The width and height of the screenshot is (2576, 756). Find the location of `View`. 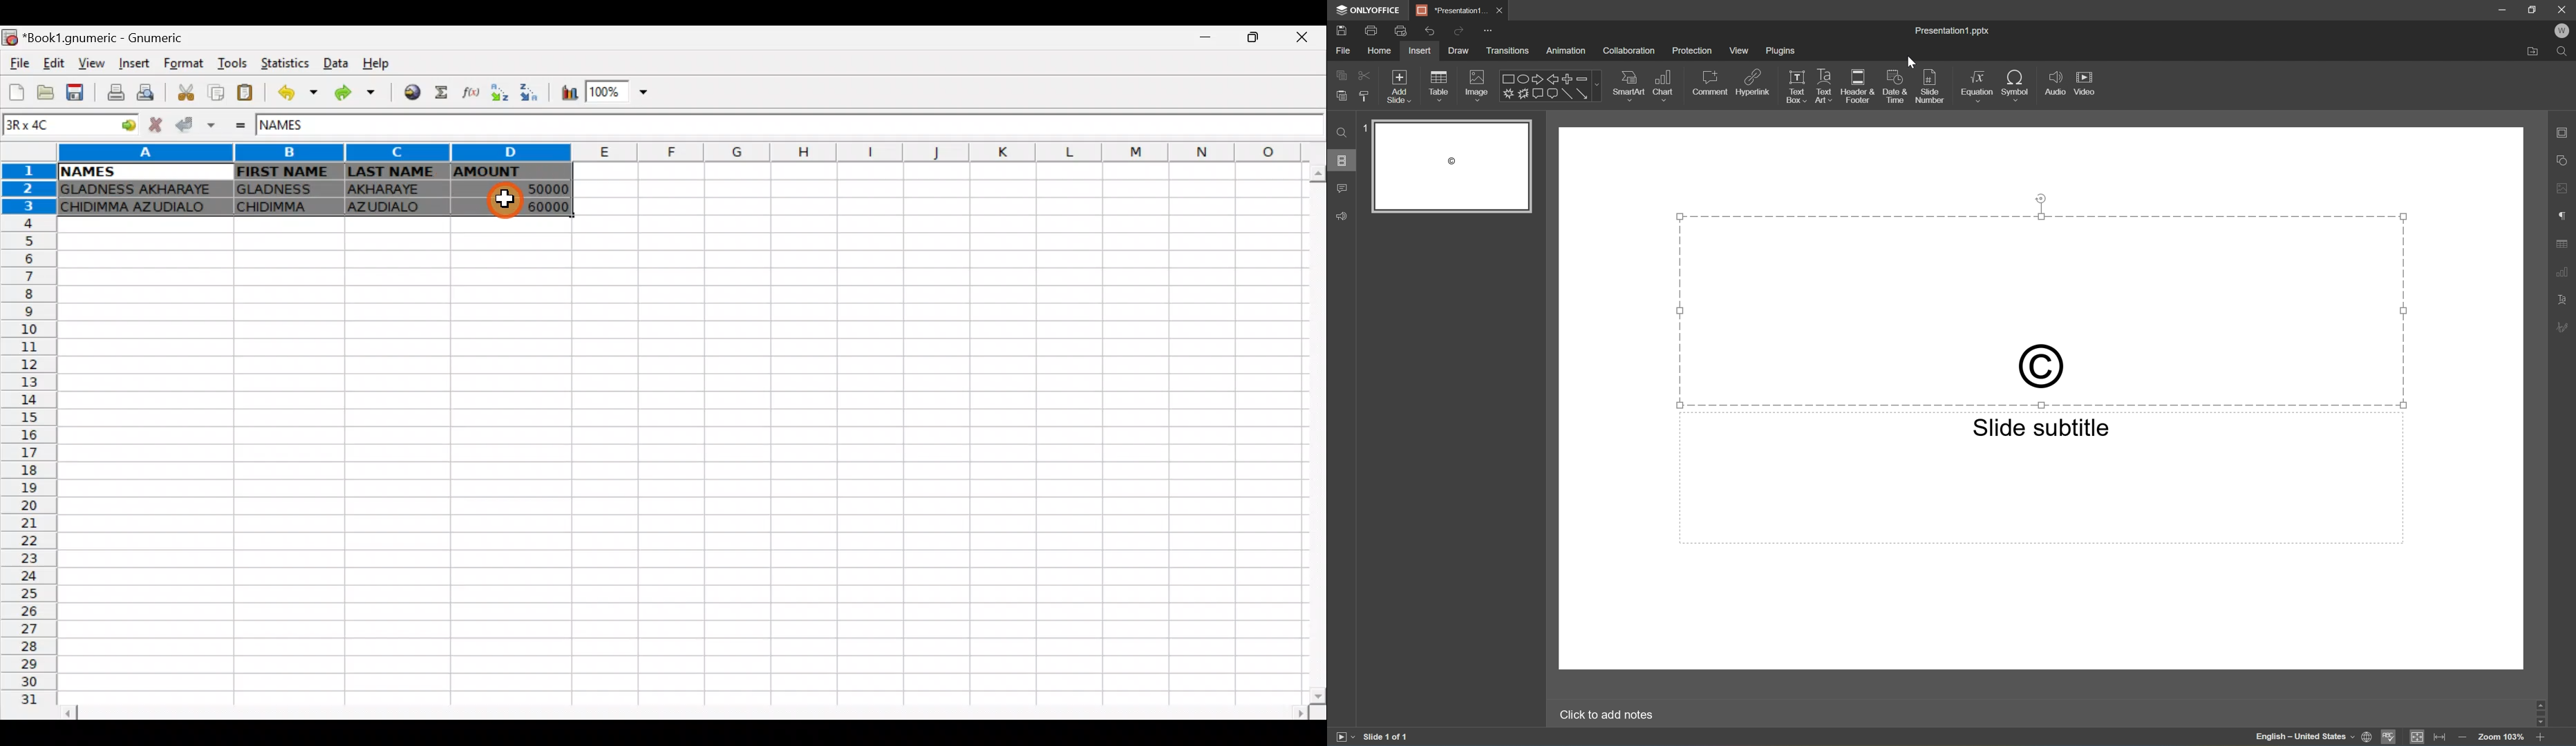

View is located at coordinates (88, 64).